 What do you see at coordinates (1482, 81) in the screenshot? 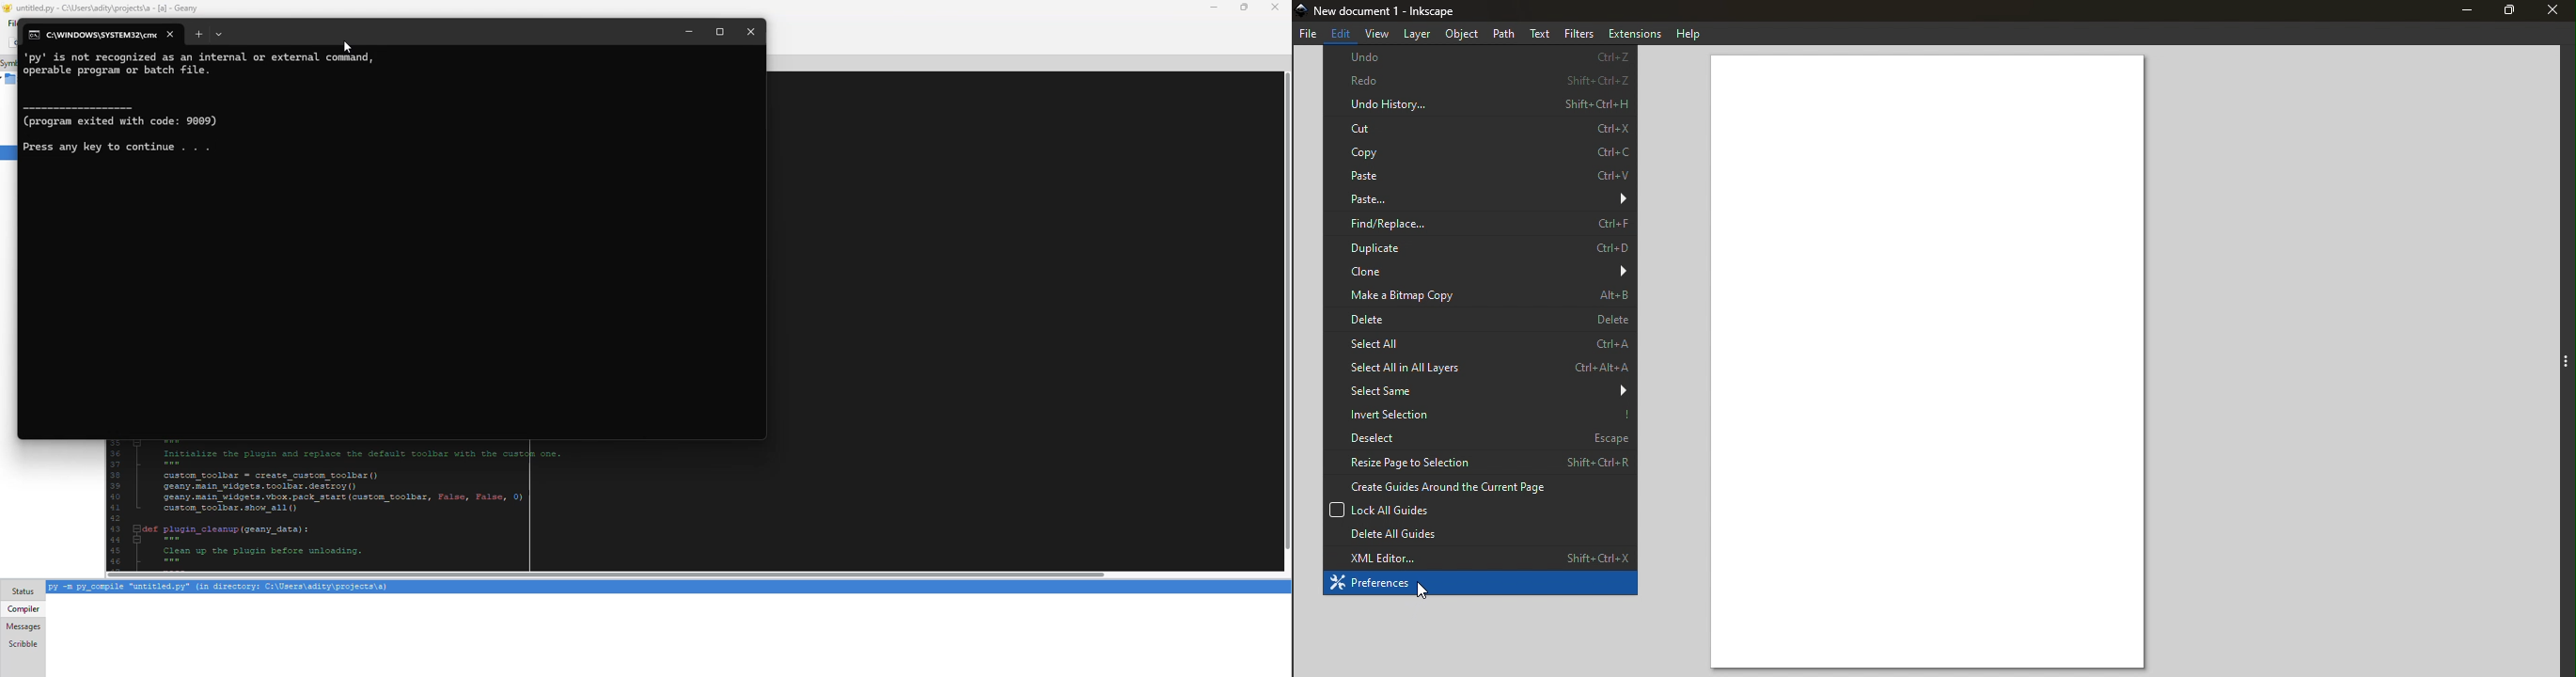
I see `Redo` at bounding box center [1482, 81].